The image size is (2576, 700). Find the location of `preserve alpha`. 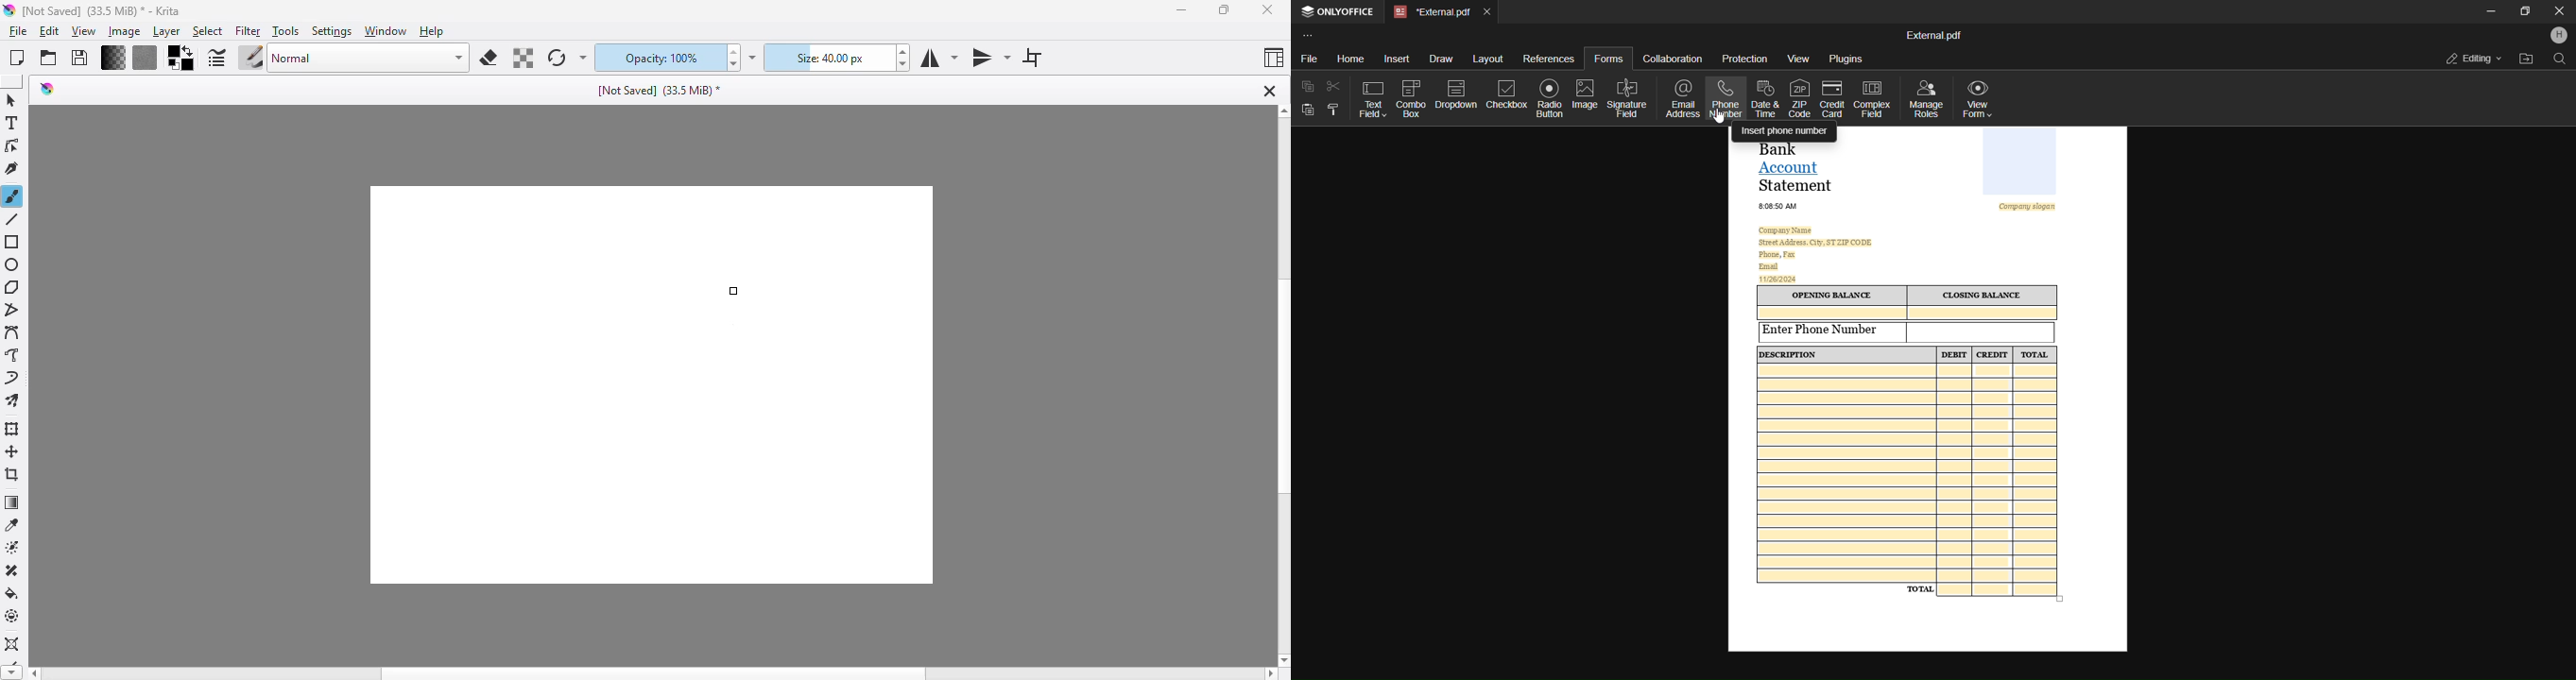

preserve alpha is located at coordinates (522, 58).